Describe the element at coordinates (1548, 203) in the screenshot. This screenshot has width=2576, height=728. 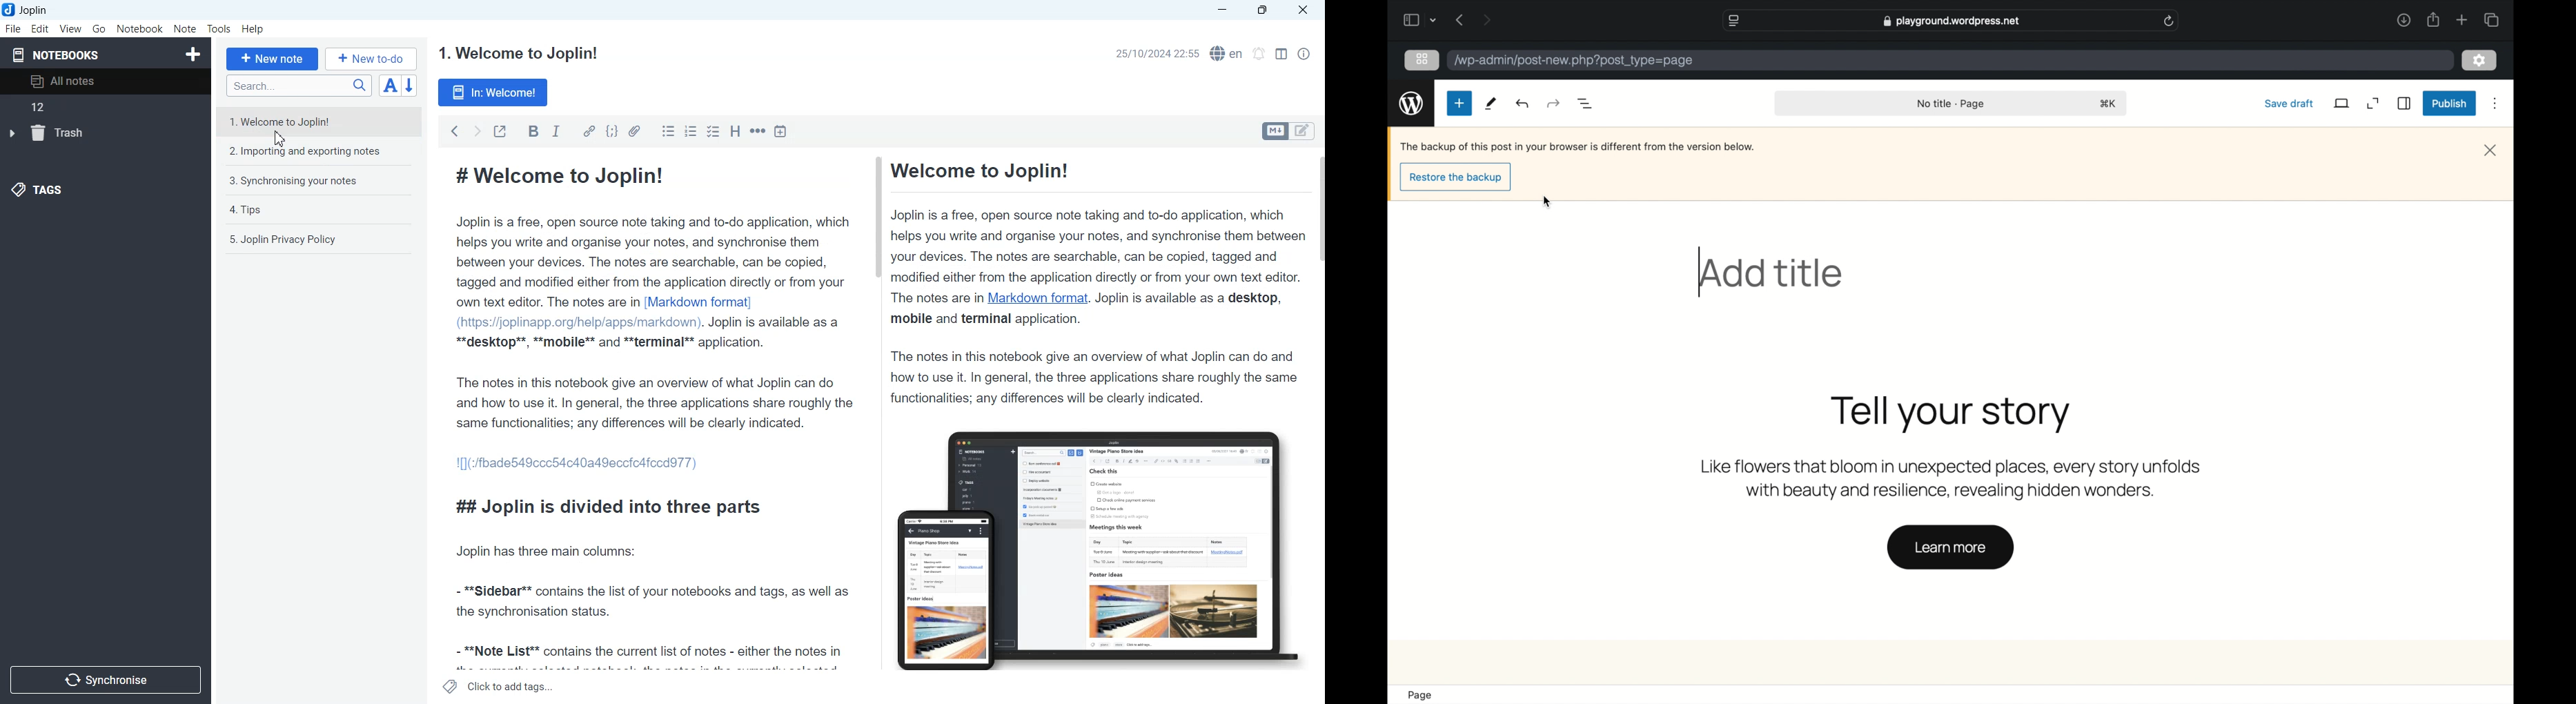
I see `cursor` at that location.